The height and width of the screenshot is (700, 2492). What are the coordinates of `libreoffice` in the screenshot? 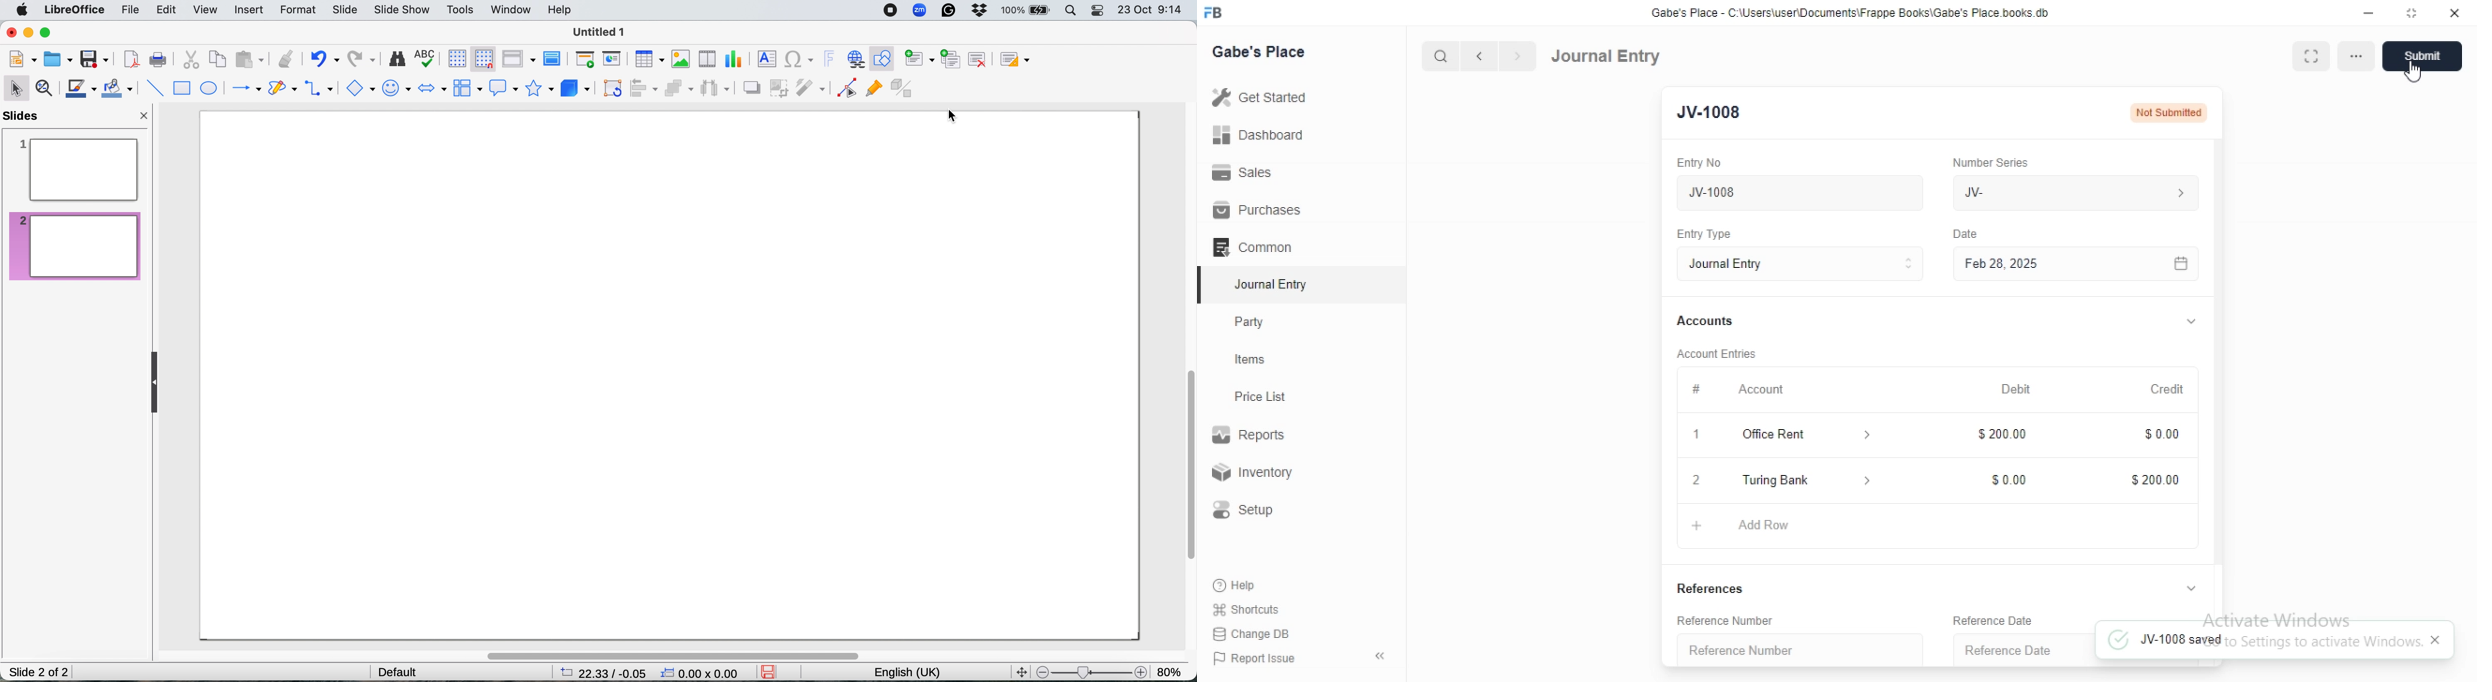 It's located at (74, 10).